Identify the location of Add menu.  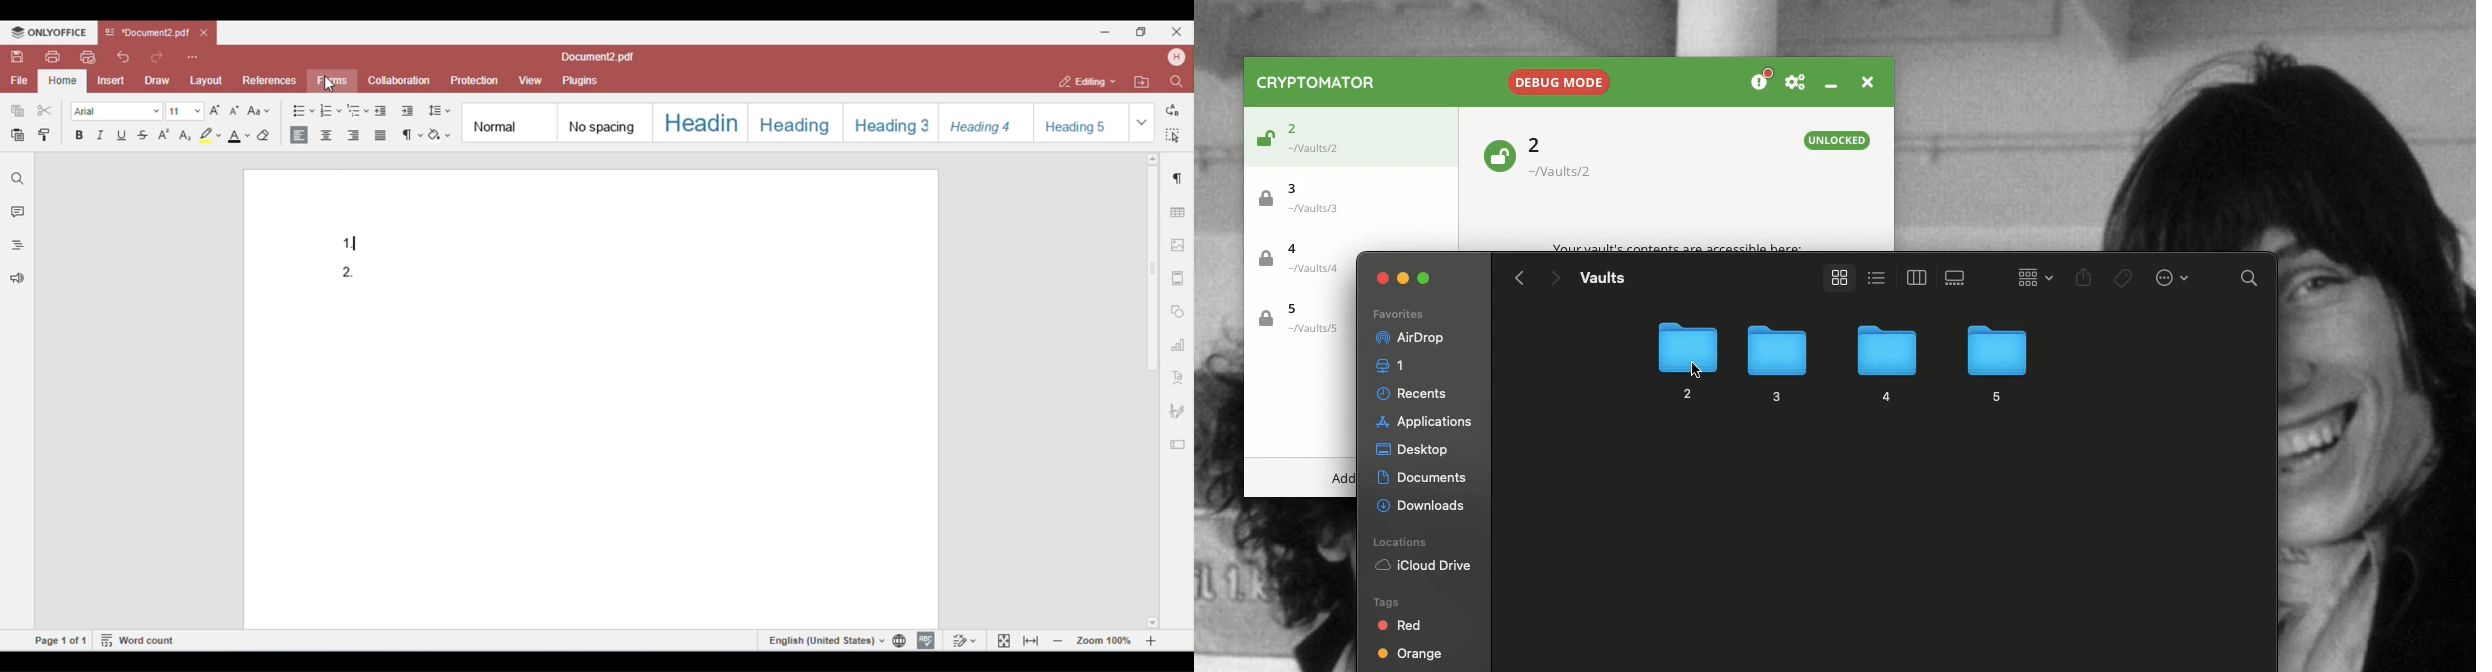
(1343, 479).